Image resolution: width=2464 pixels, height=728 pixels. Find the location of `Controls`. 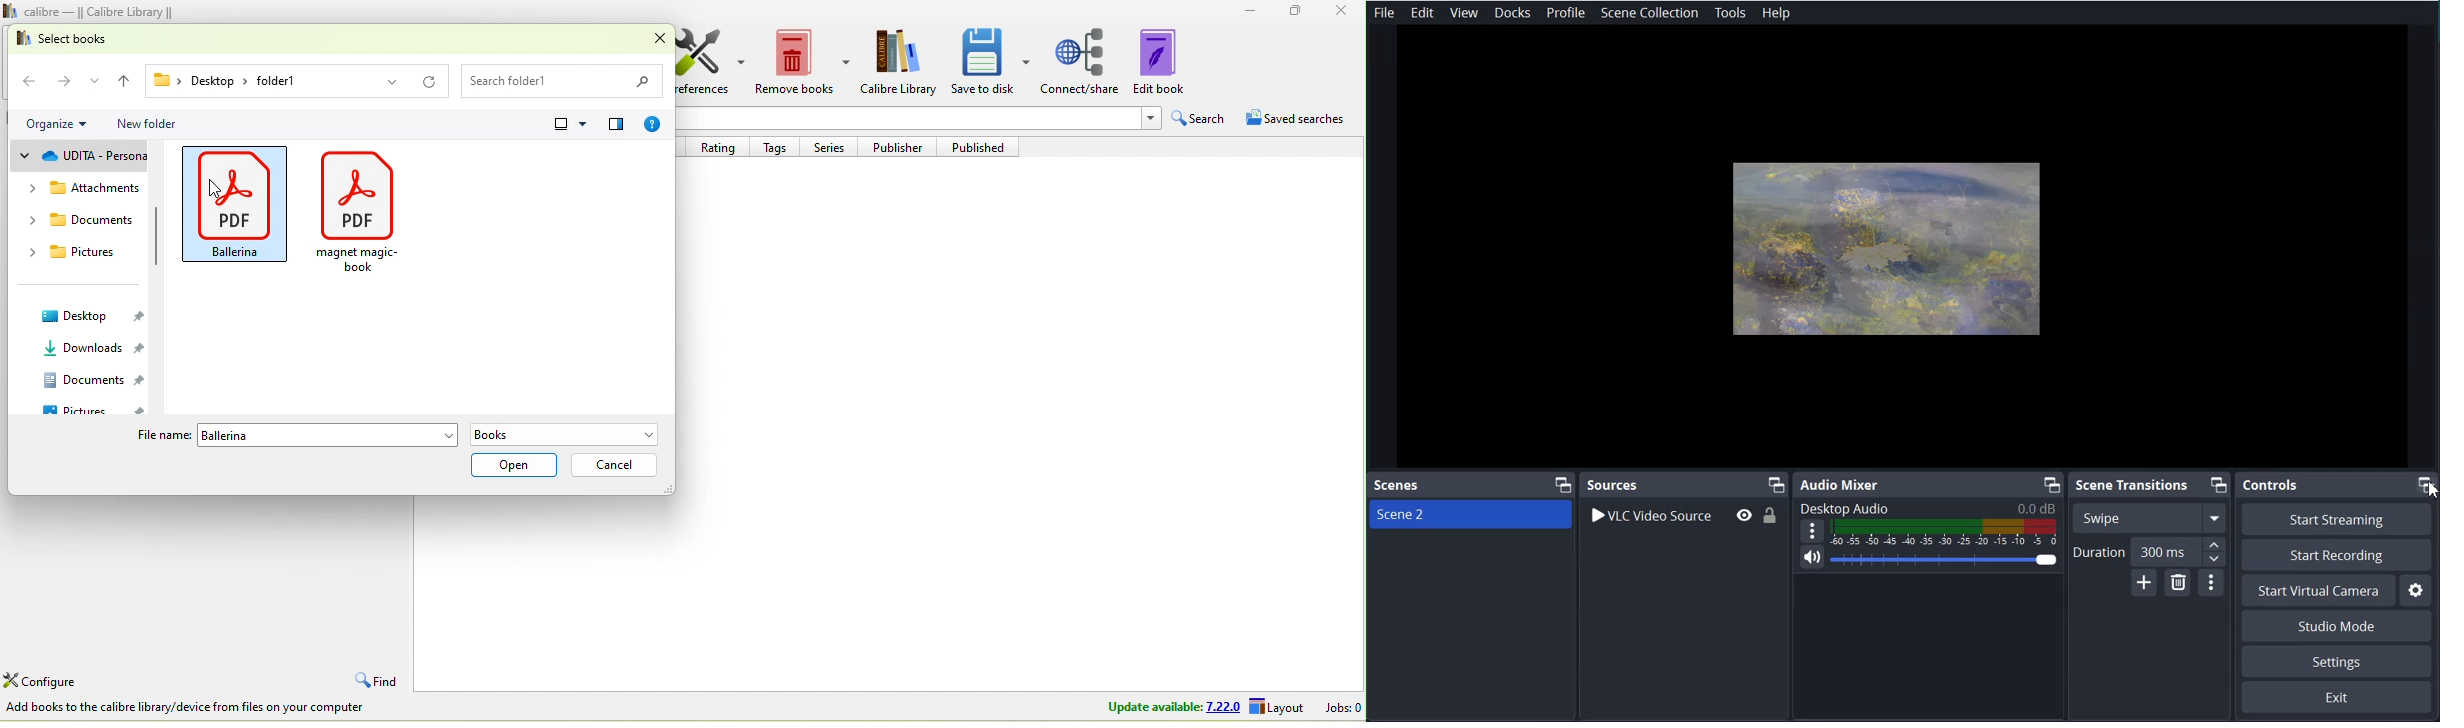

Controls is located at coordinates (2272, 484).